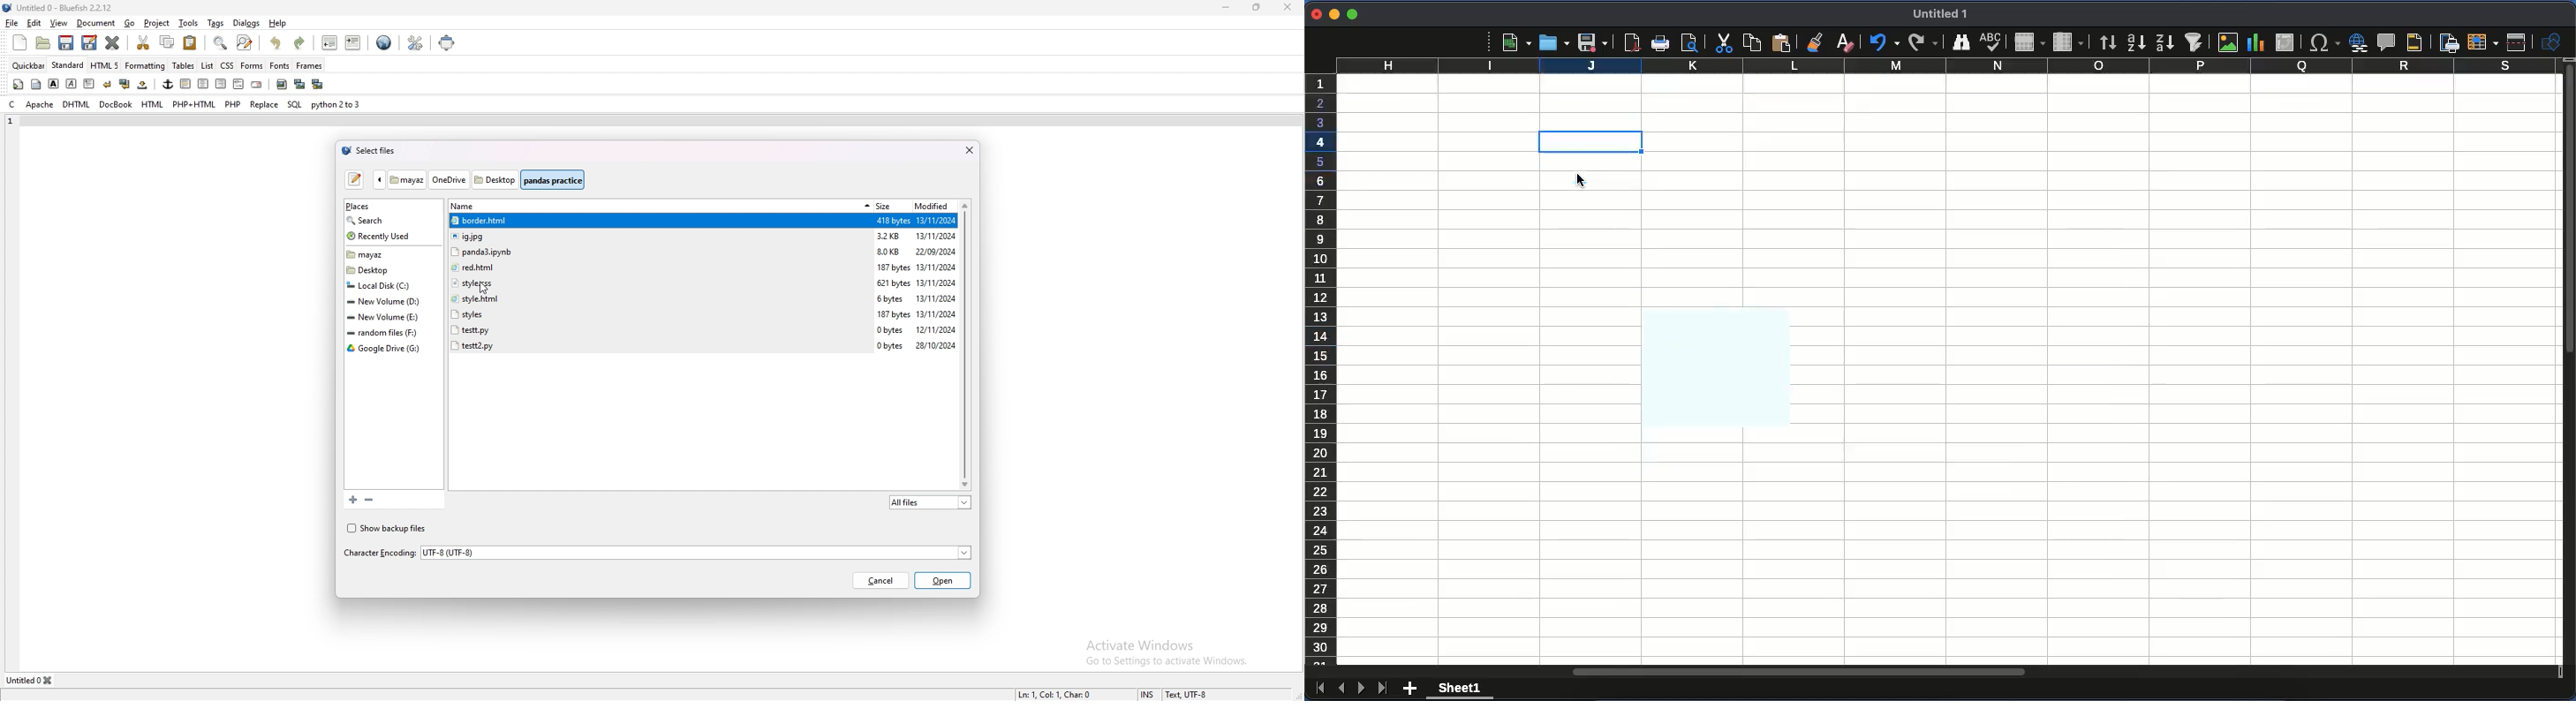  I want to click on close current file, so click(113, 42).